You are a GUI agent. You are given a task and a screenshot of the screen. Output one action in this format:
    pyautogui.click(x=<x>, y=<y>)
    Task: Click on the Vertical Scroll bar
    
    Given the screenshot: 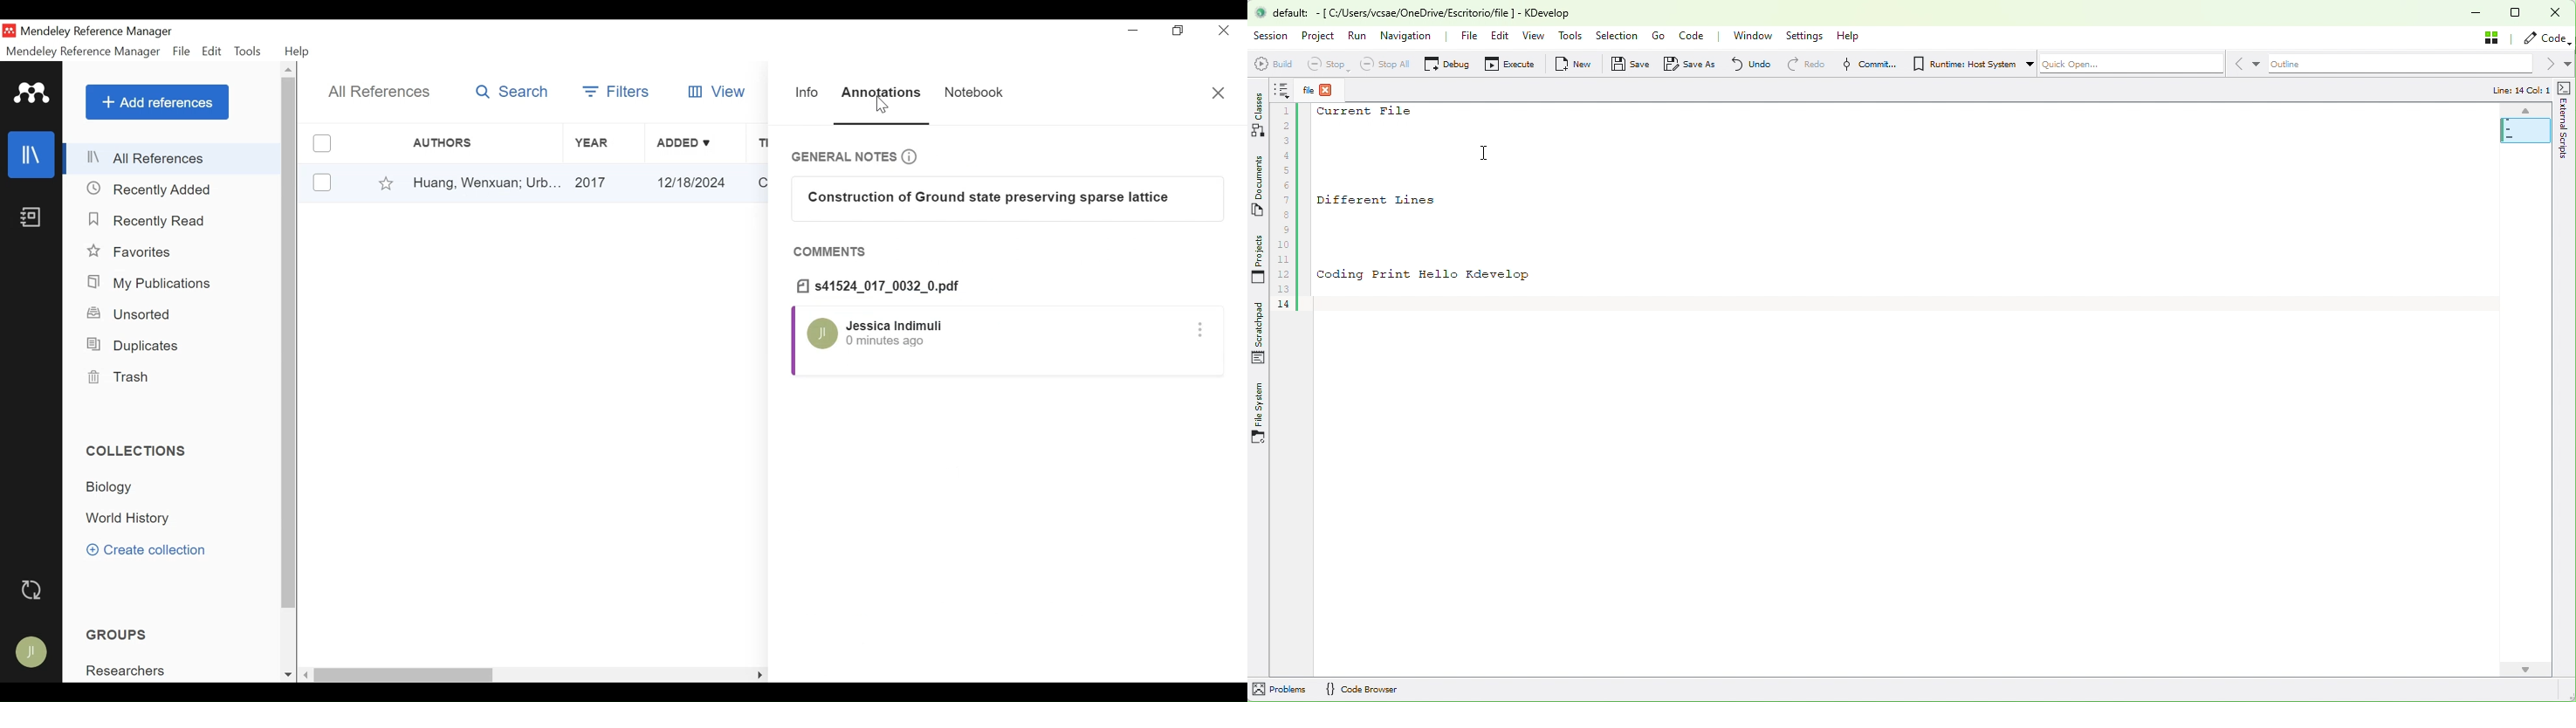 What is the action you would take?
    pyautogui.click(x=290, y=345)
    